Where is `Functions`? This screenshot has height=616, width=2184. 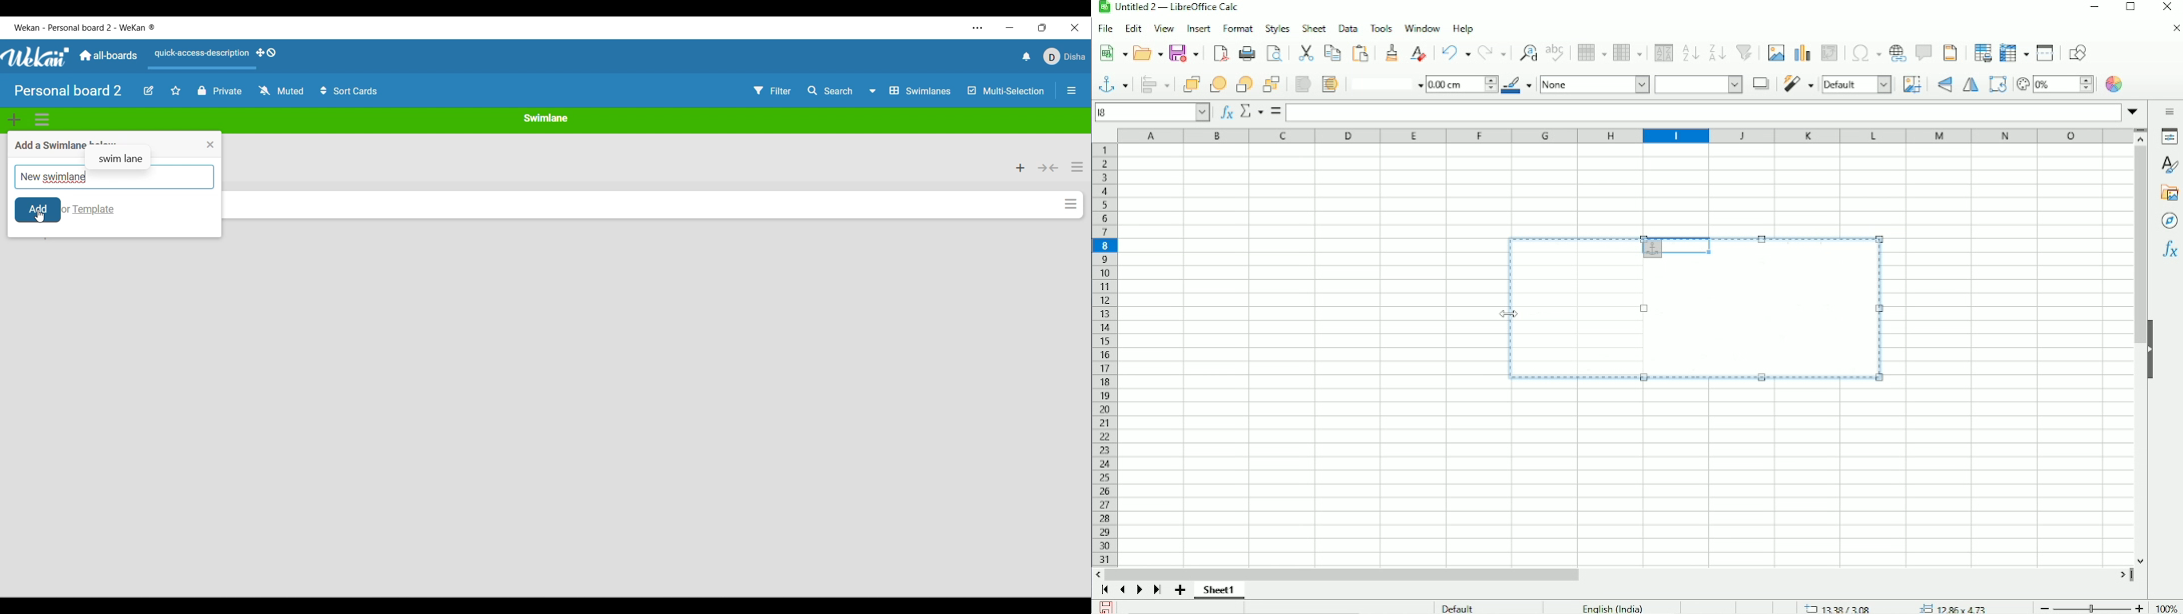
Functions is located at coordinates (2169, 251).